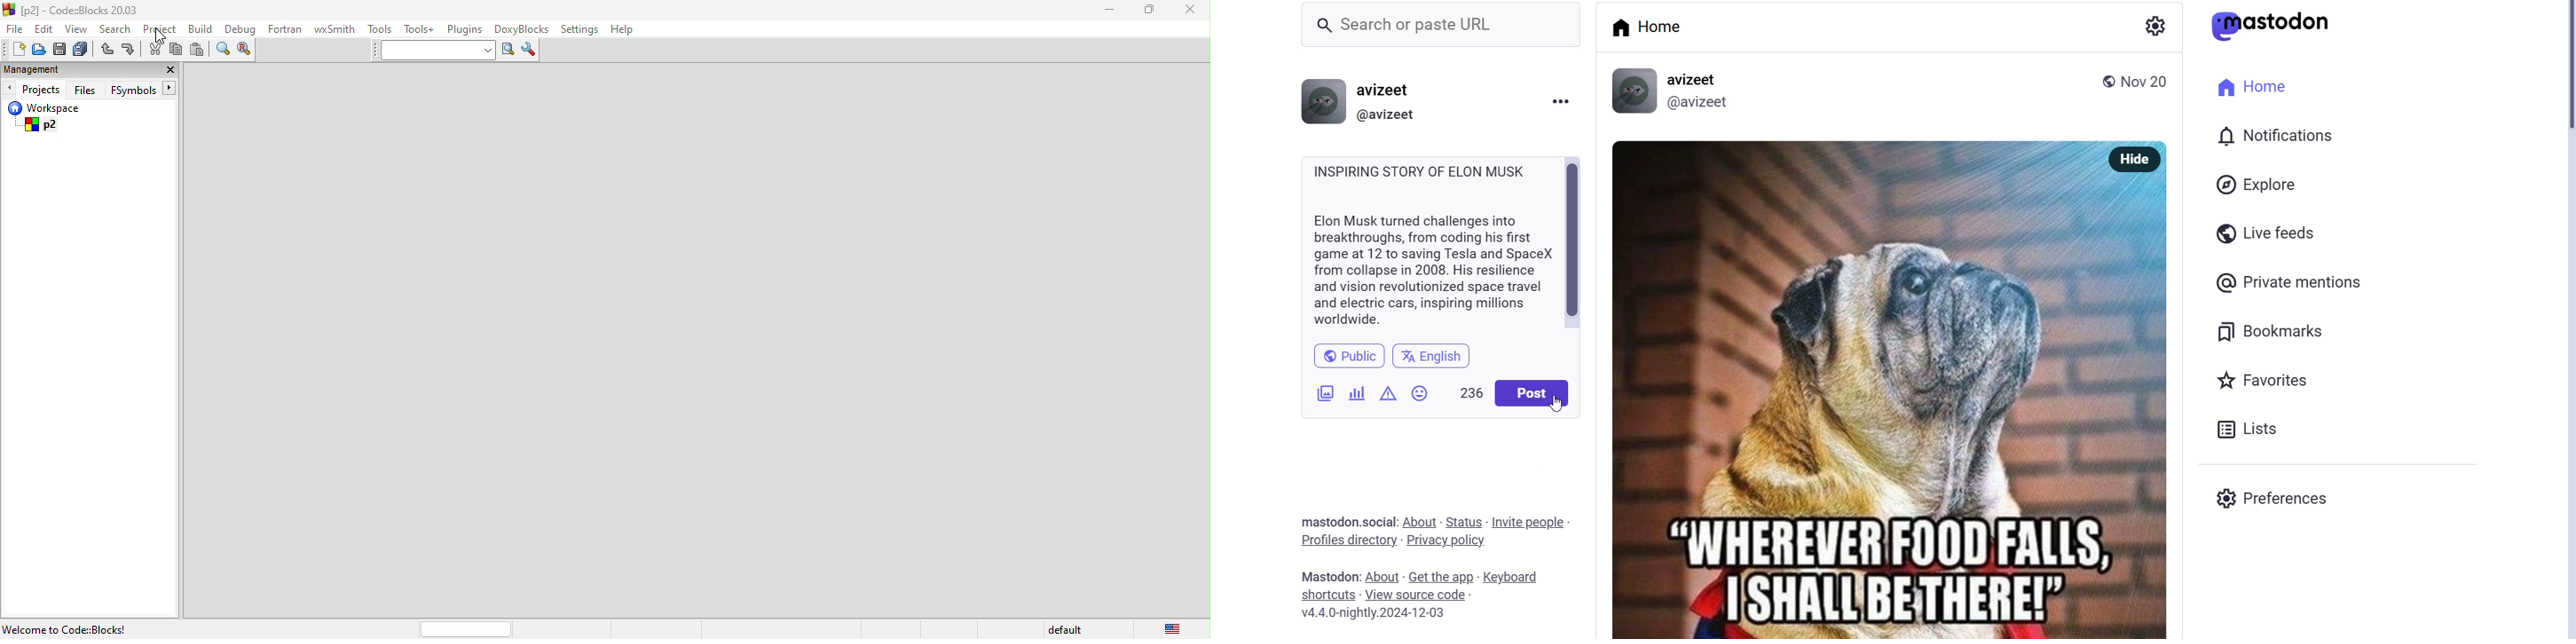 This screenshot has height=644, width=2576. I want to click on avizeet, so click(1696, 80).